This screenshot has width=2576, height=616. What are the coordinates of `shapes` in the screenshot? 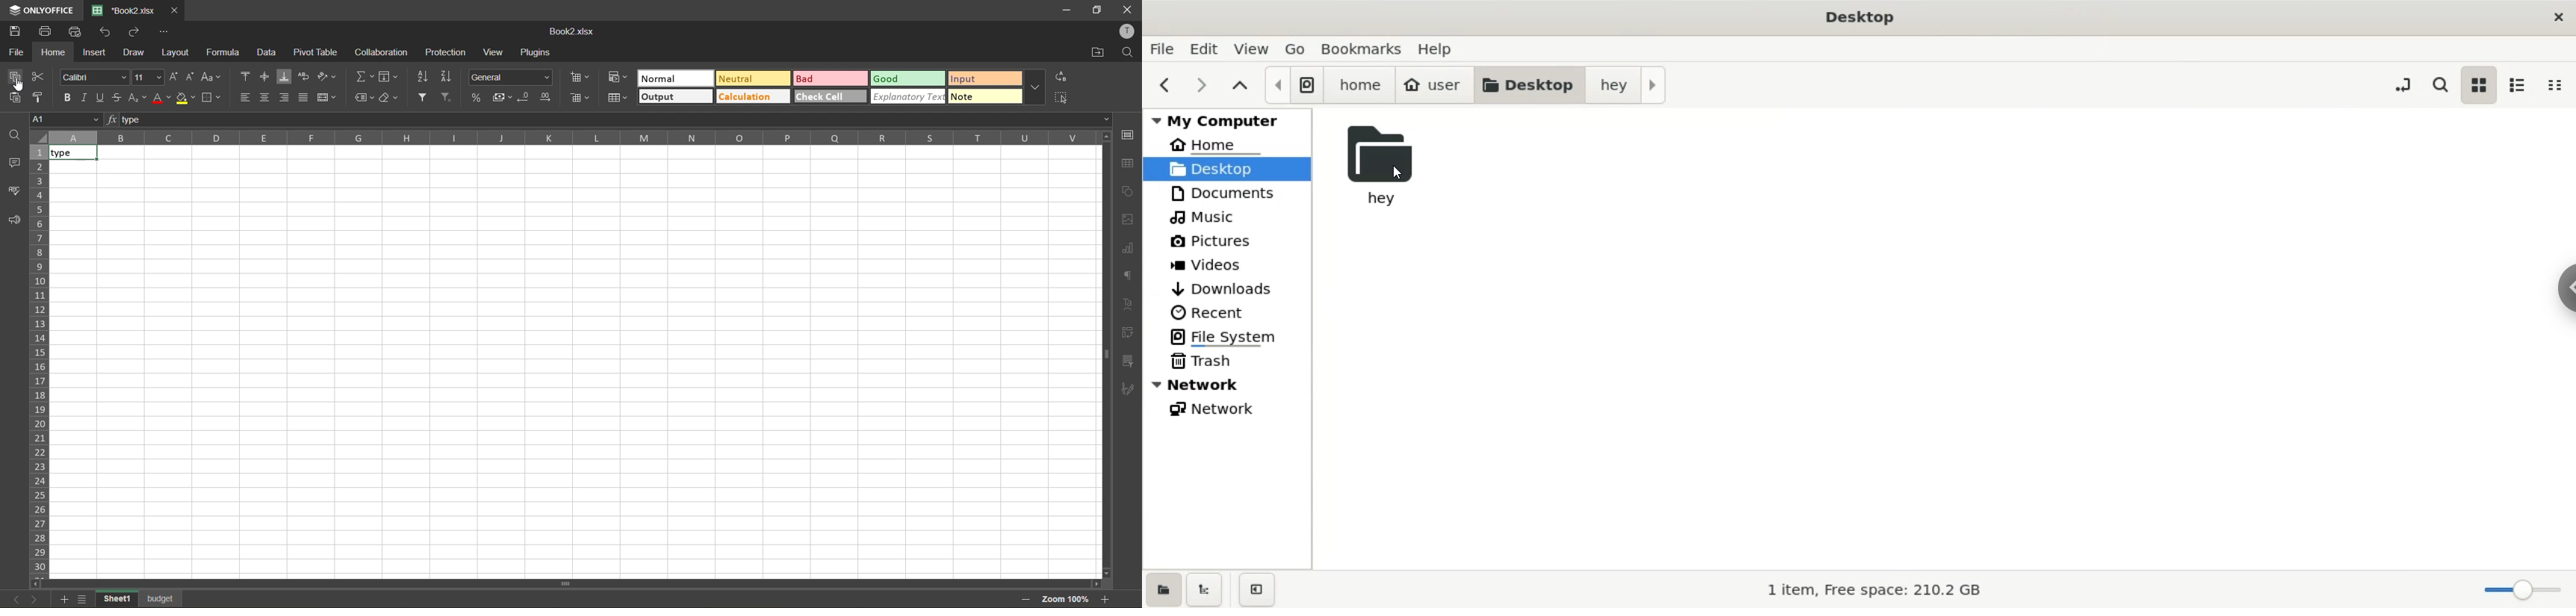 It's located at (1128, 190).